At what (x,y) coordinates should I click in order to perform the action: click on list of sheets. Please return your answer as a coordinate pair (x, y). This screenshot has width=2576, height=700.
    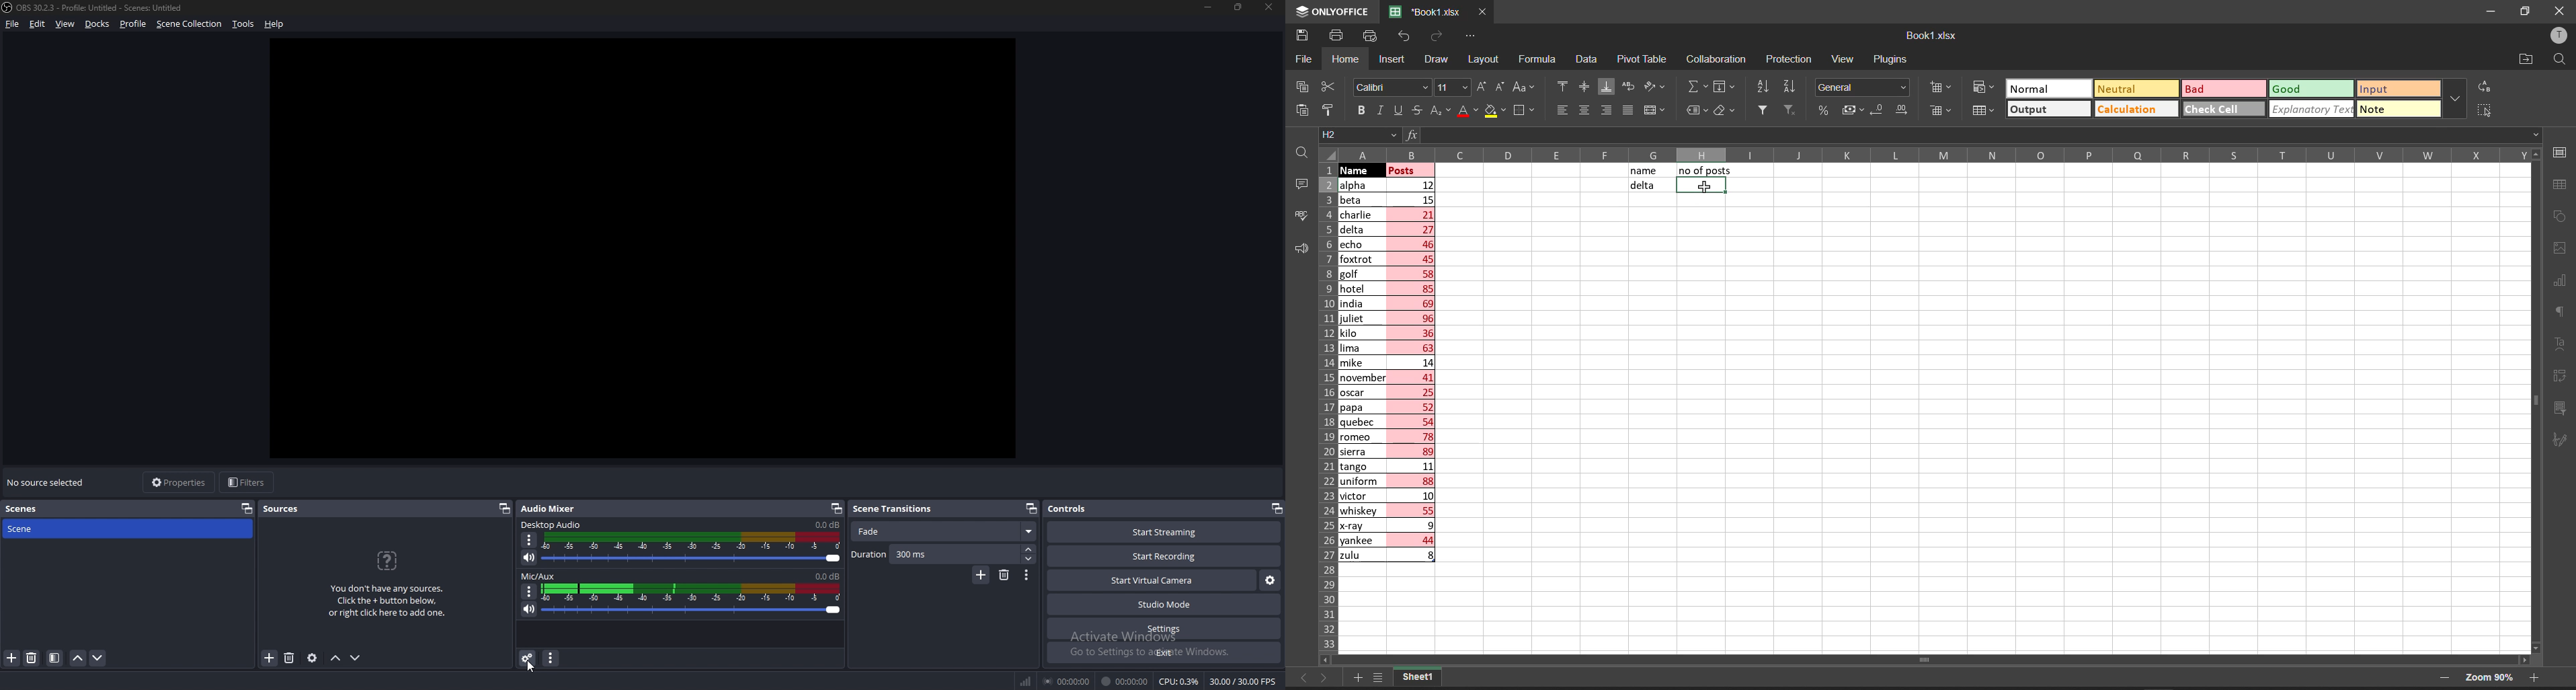
    Looking at the image, I should click on (1381, 679).